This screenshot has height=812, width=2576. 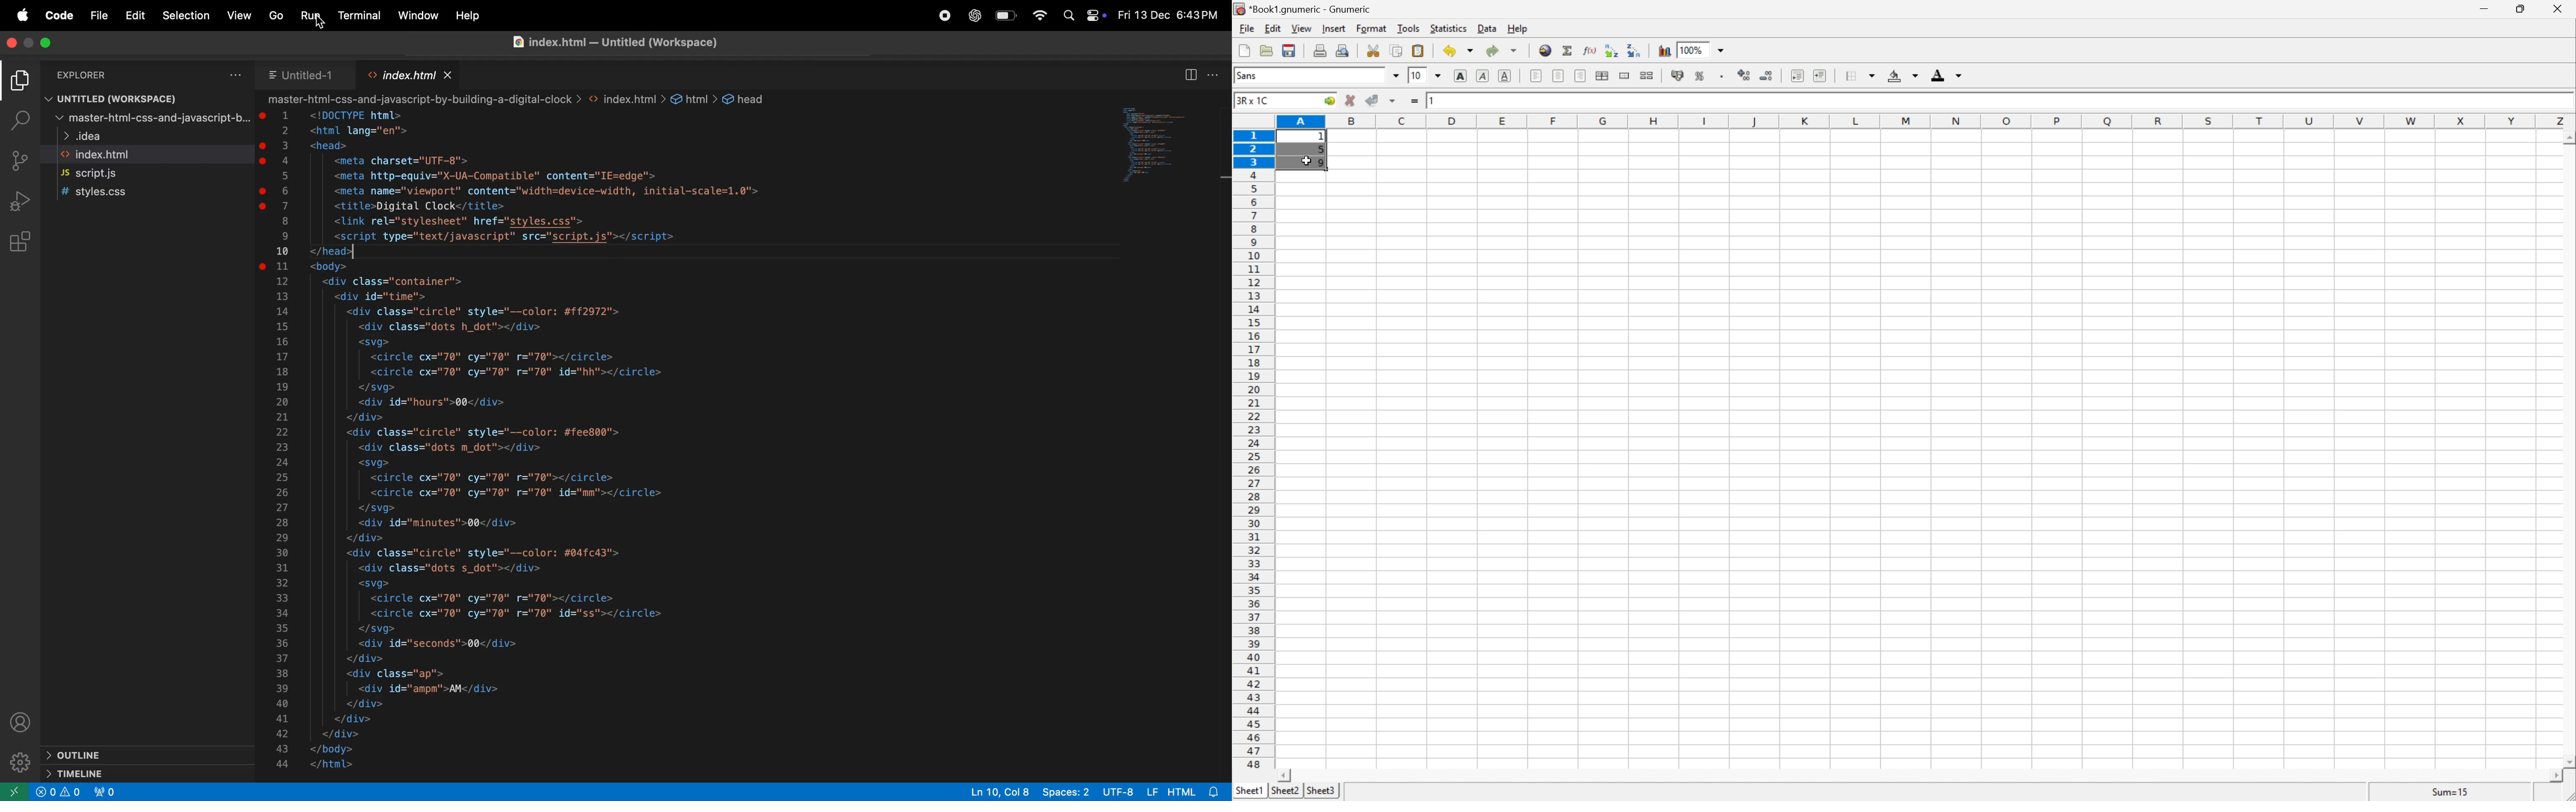 What do you see at coordinates (1433, 99) in the screenshot?
I see `1` at bounding box center [1433, 99].